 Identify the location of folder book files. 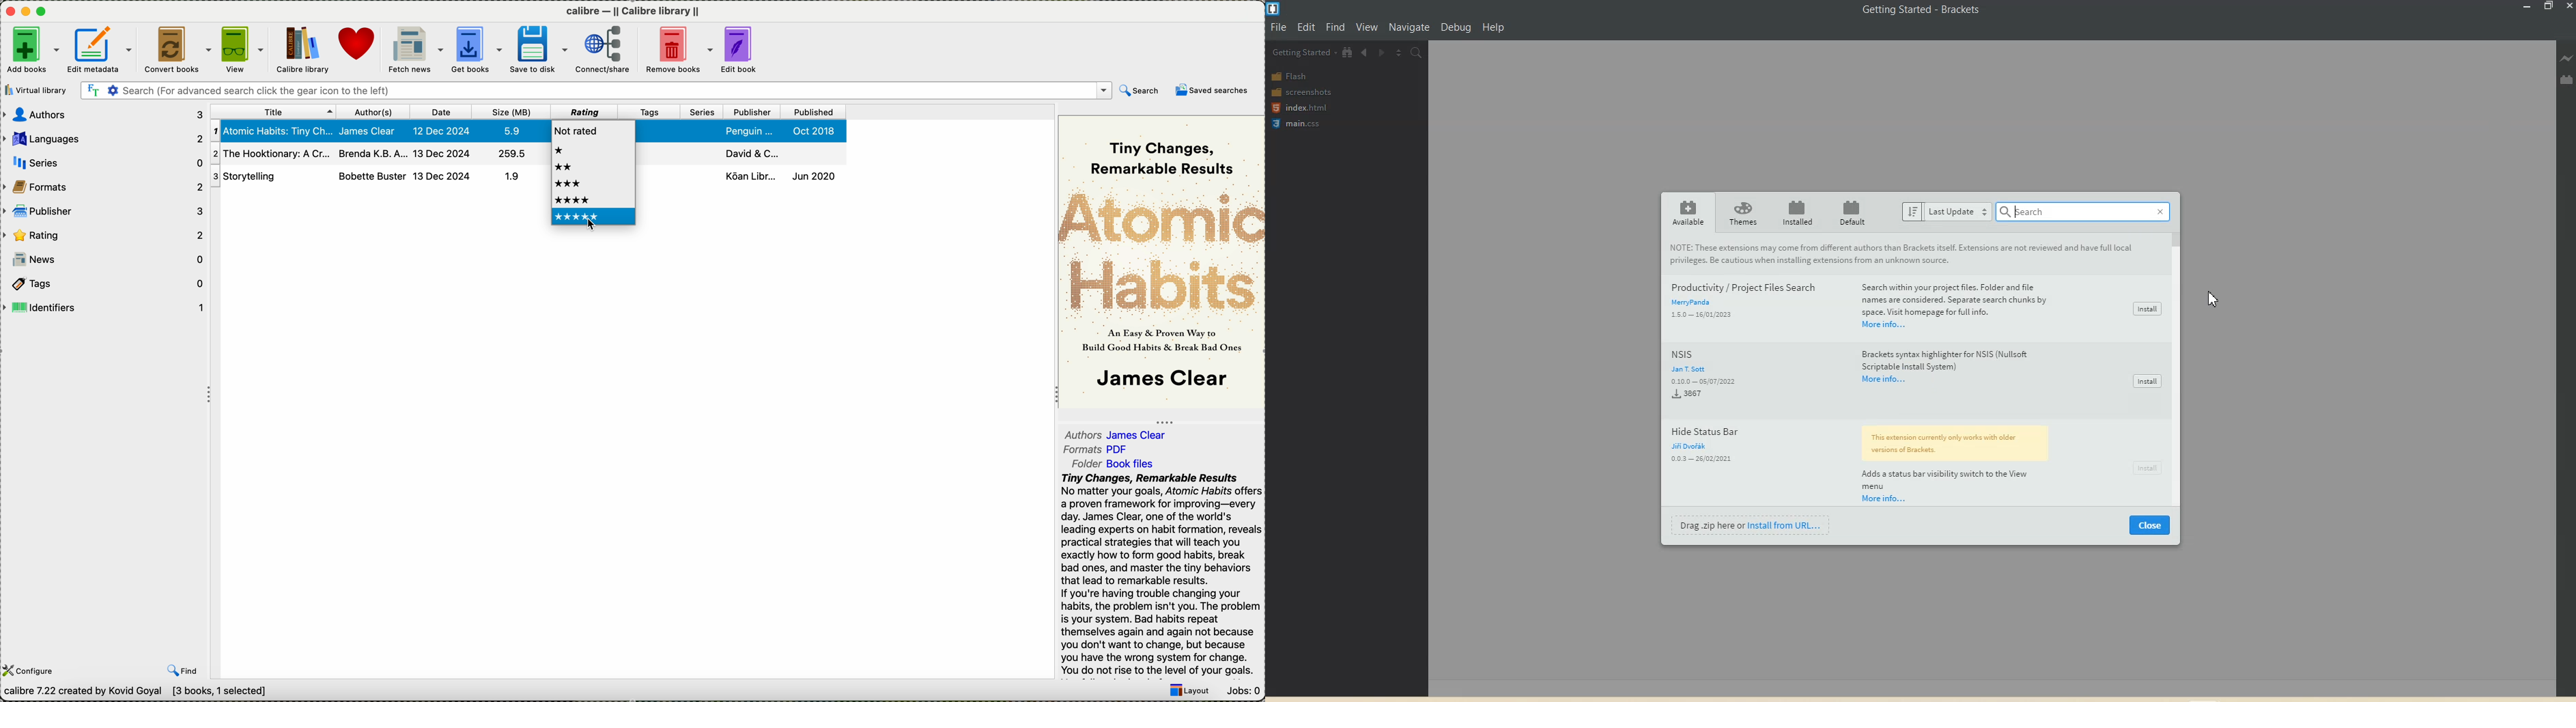
(1080, 463).